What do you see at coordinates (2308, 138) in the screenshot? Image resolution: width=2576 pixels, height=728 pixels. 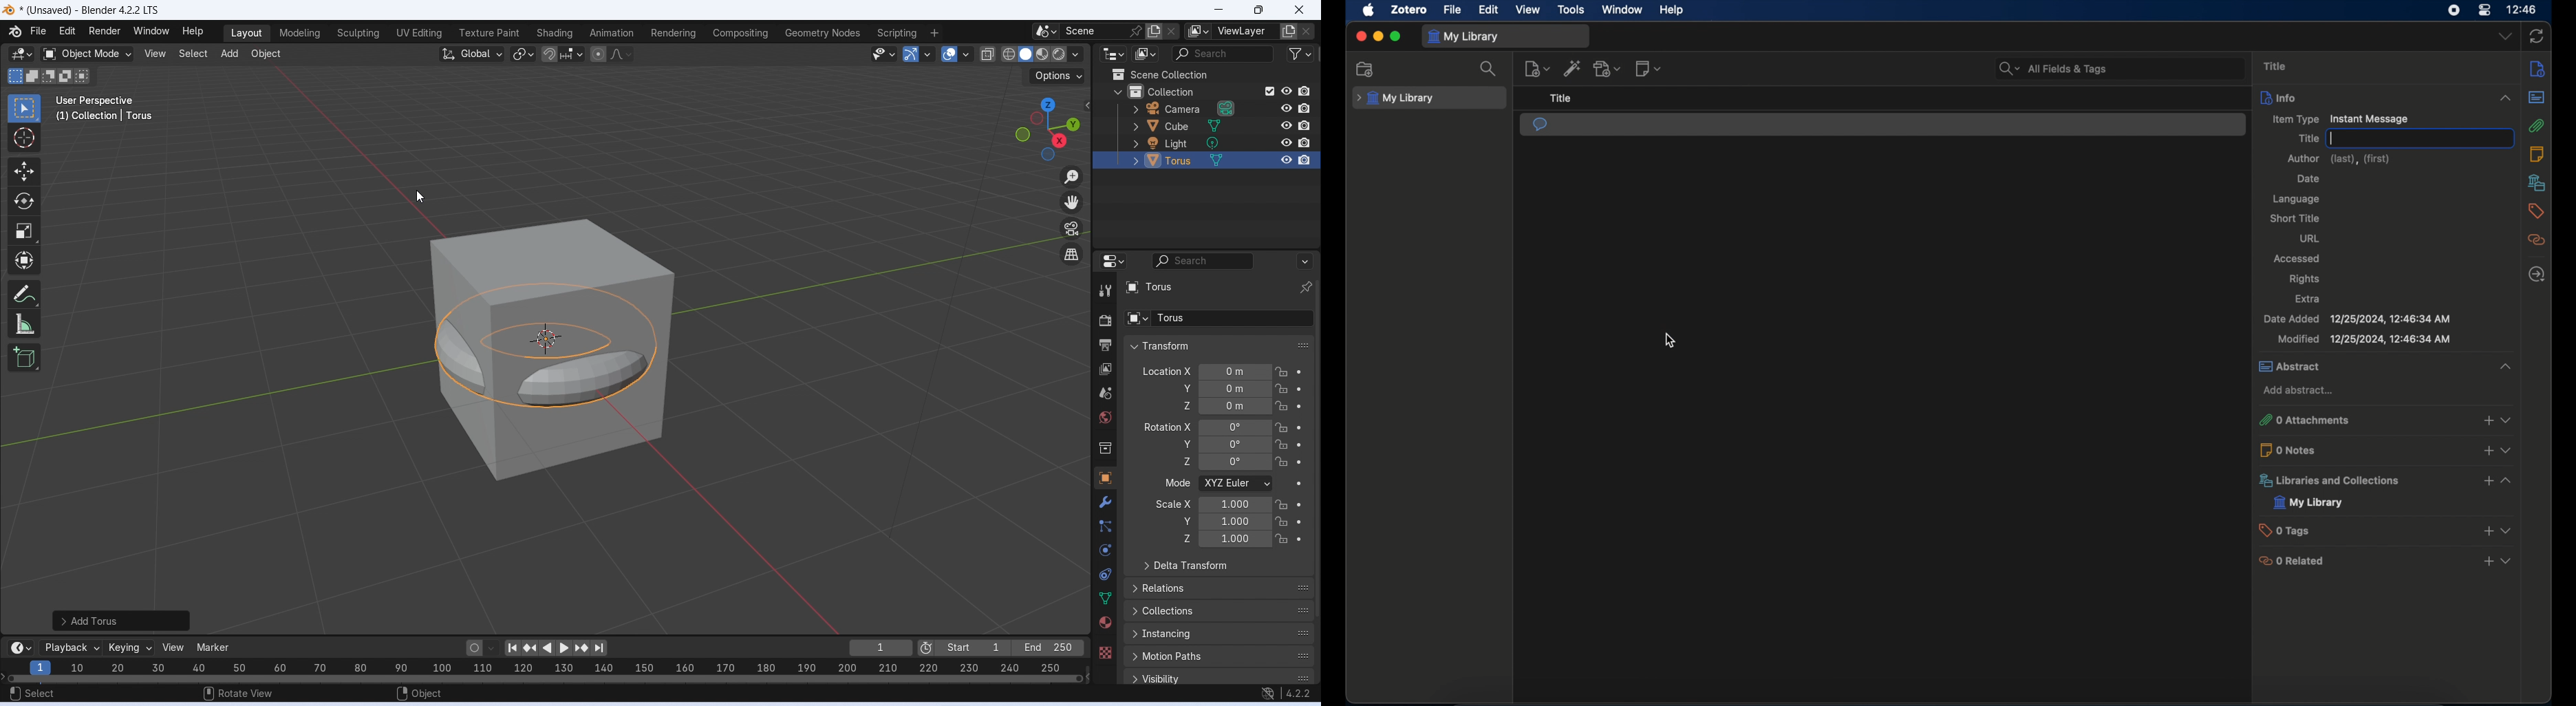 I see `title` at bounding box center [2308, 138].